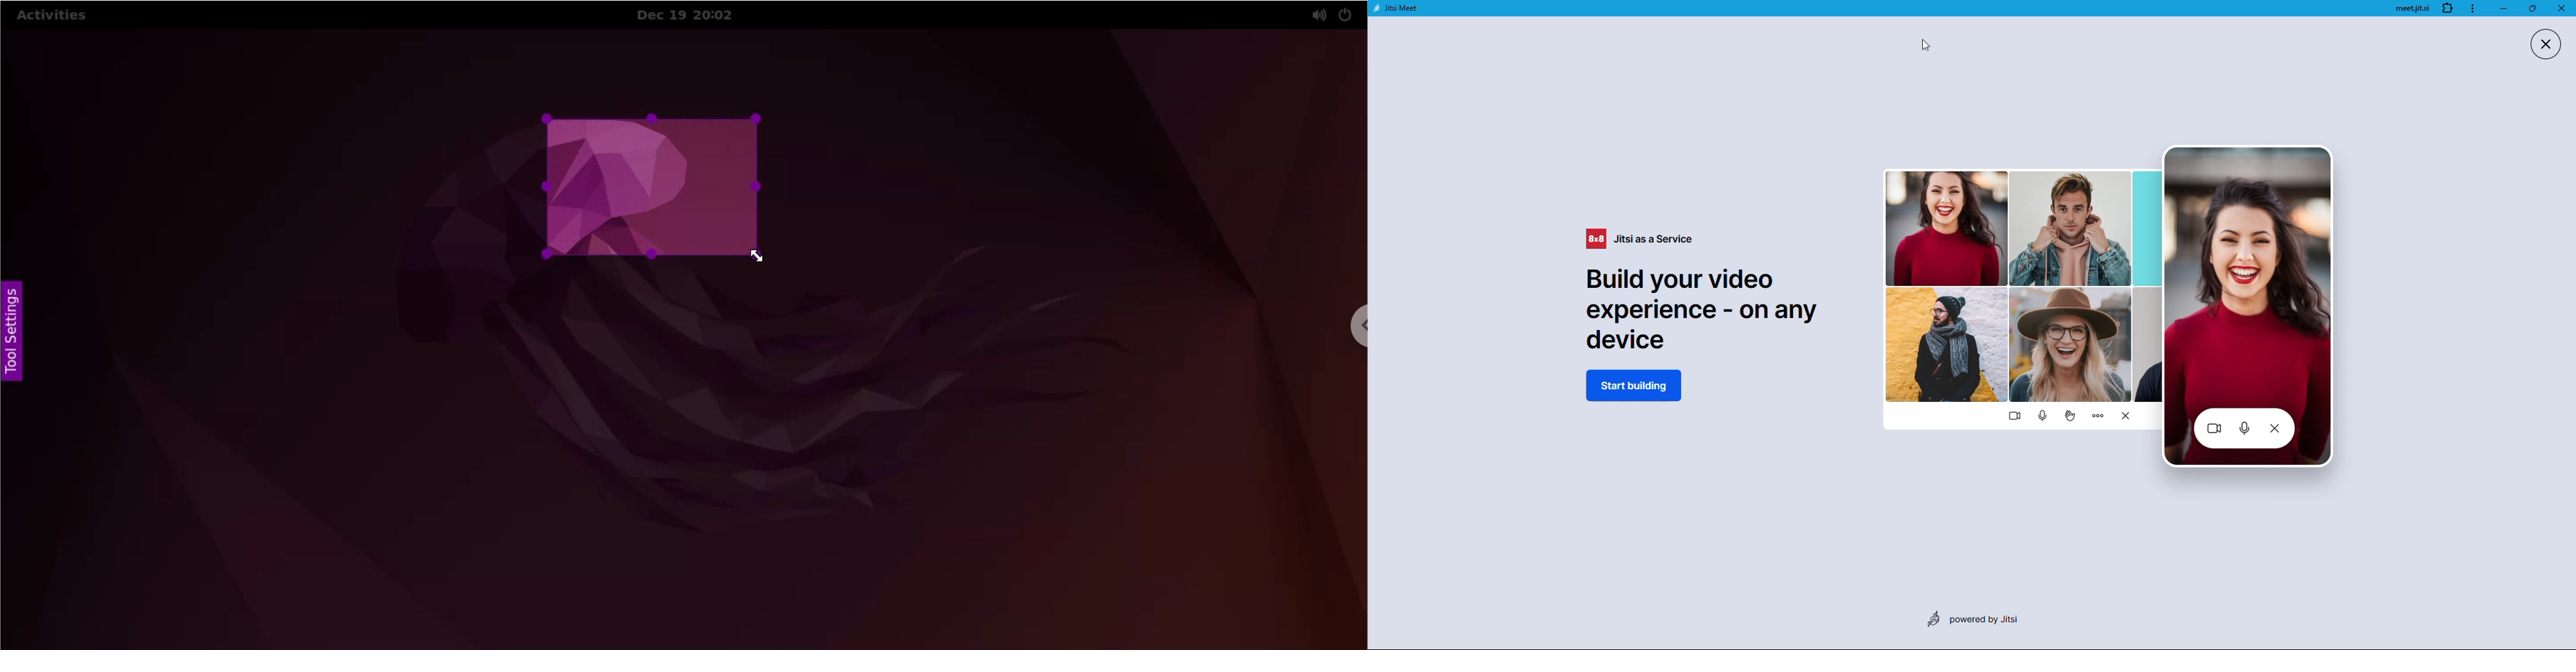  What do you see at coordinates (1977, 615) in the screenshot?
I see `powered by jitsi` at bounding box center [1977, 615].